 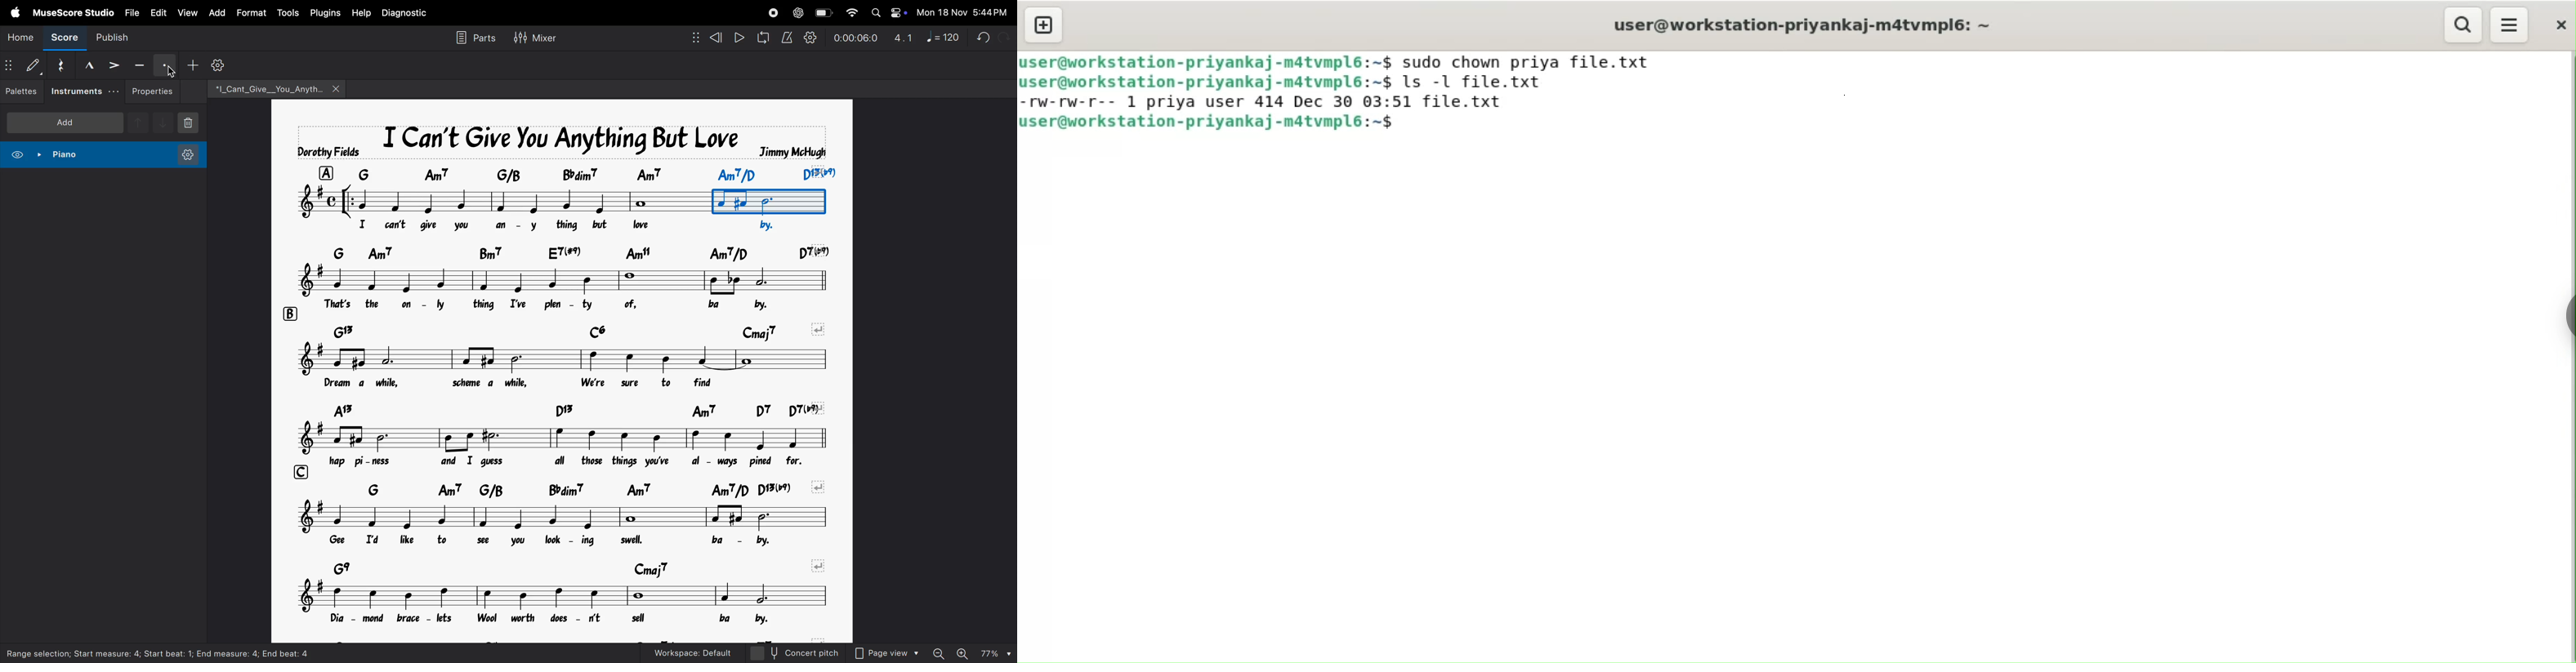 What do you see at coordinates (822, 12) in the screenshot?
I see `battery` at bounding box center [822, 12].